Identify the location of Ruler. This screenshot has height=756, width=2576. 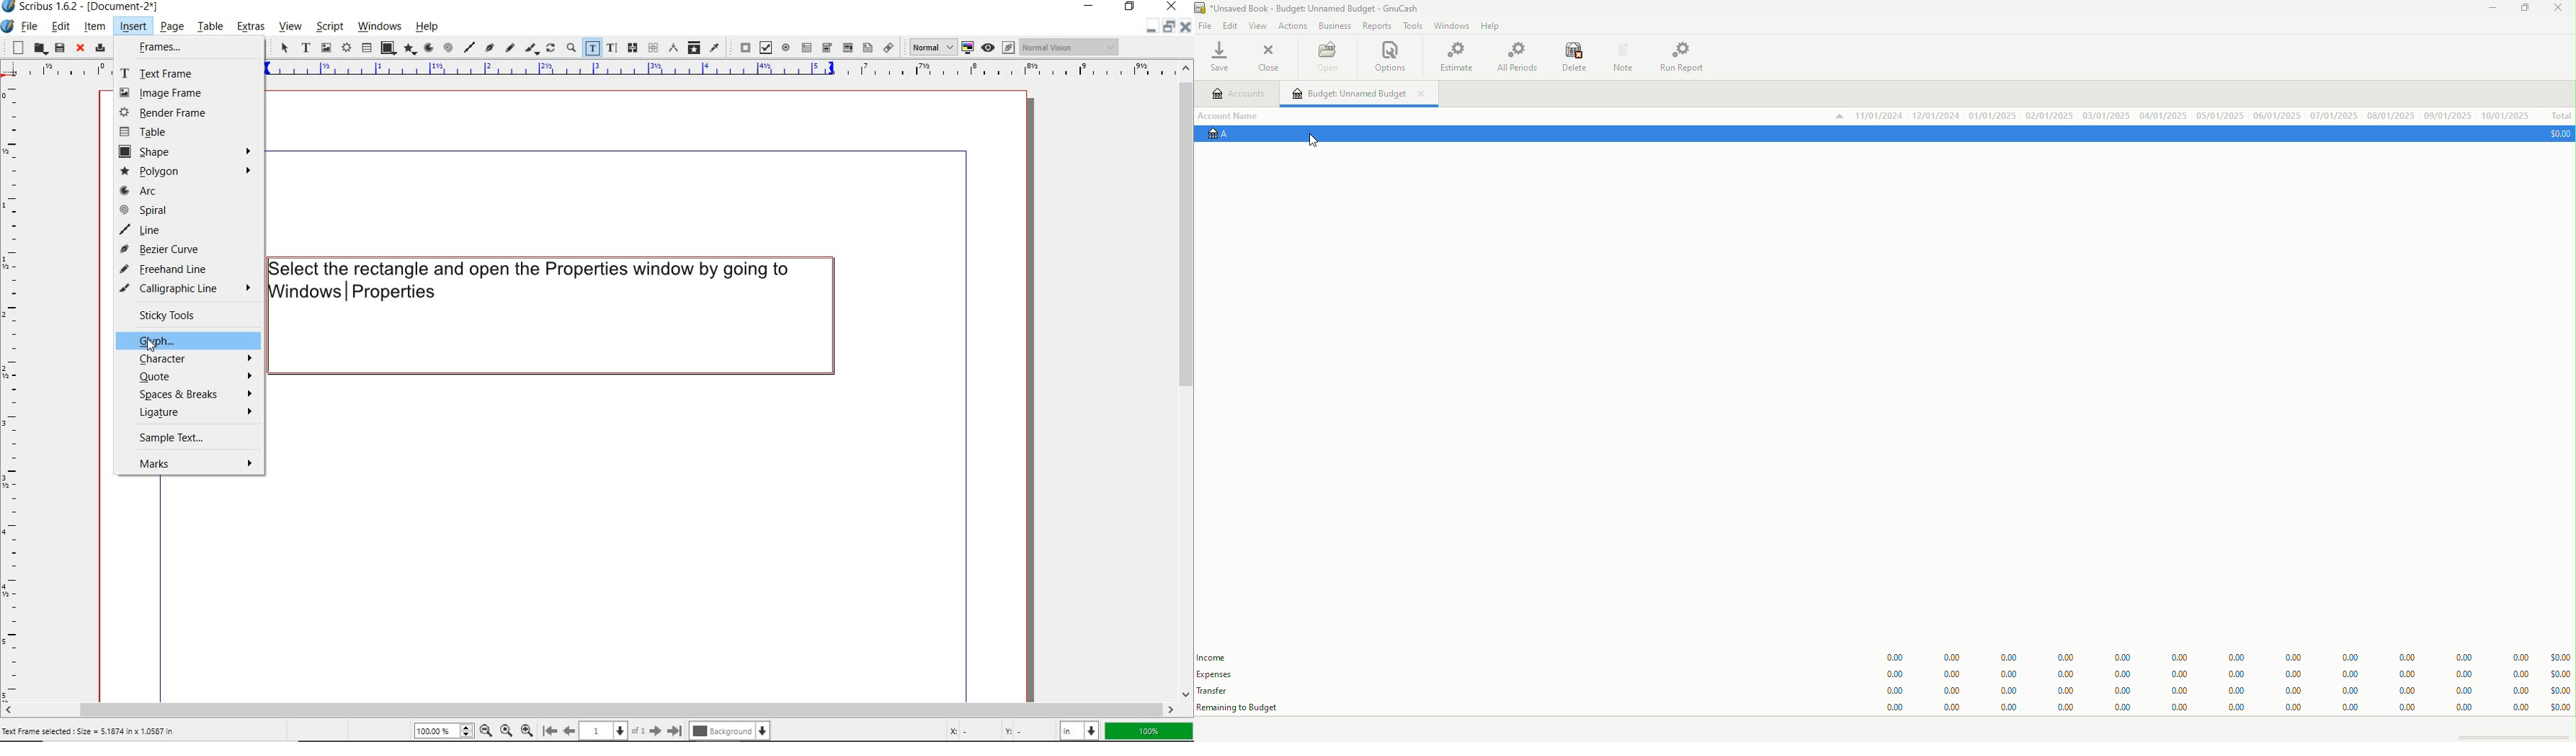
(55, 72).